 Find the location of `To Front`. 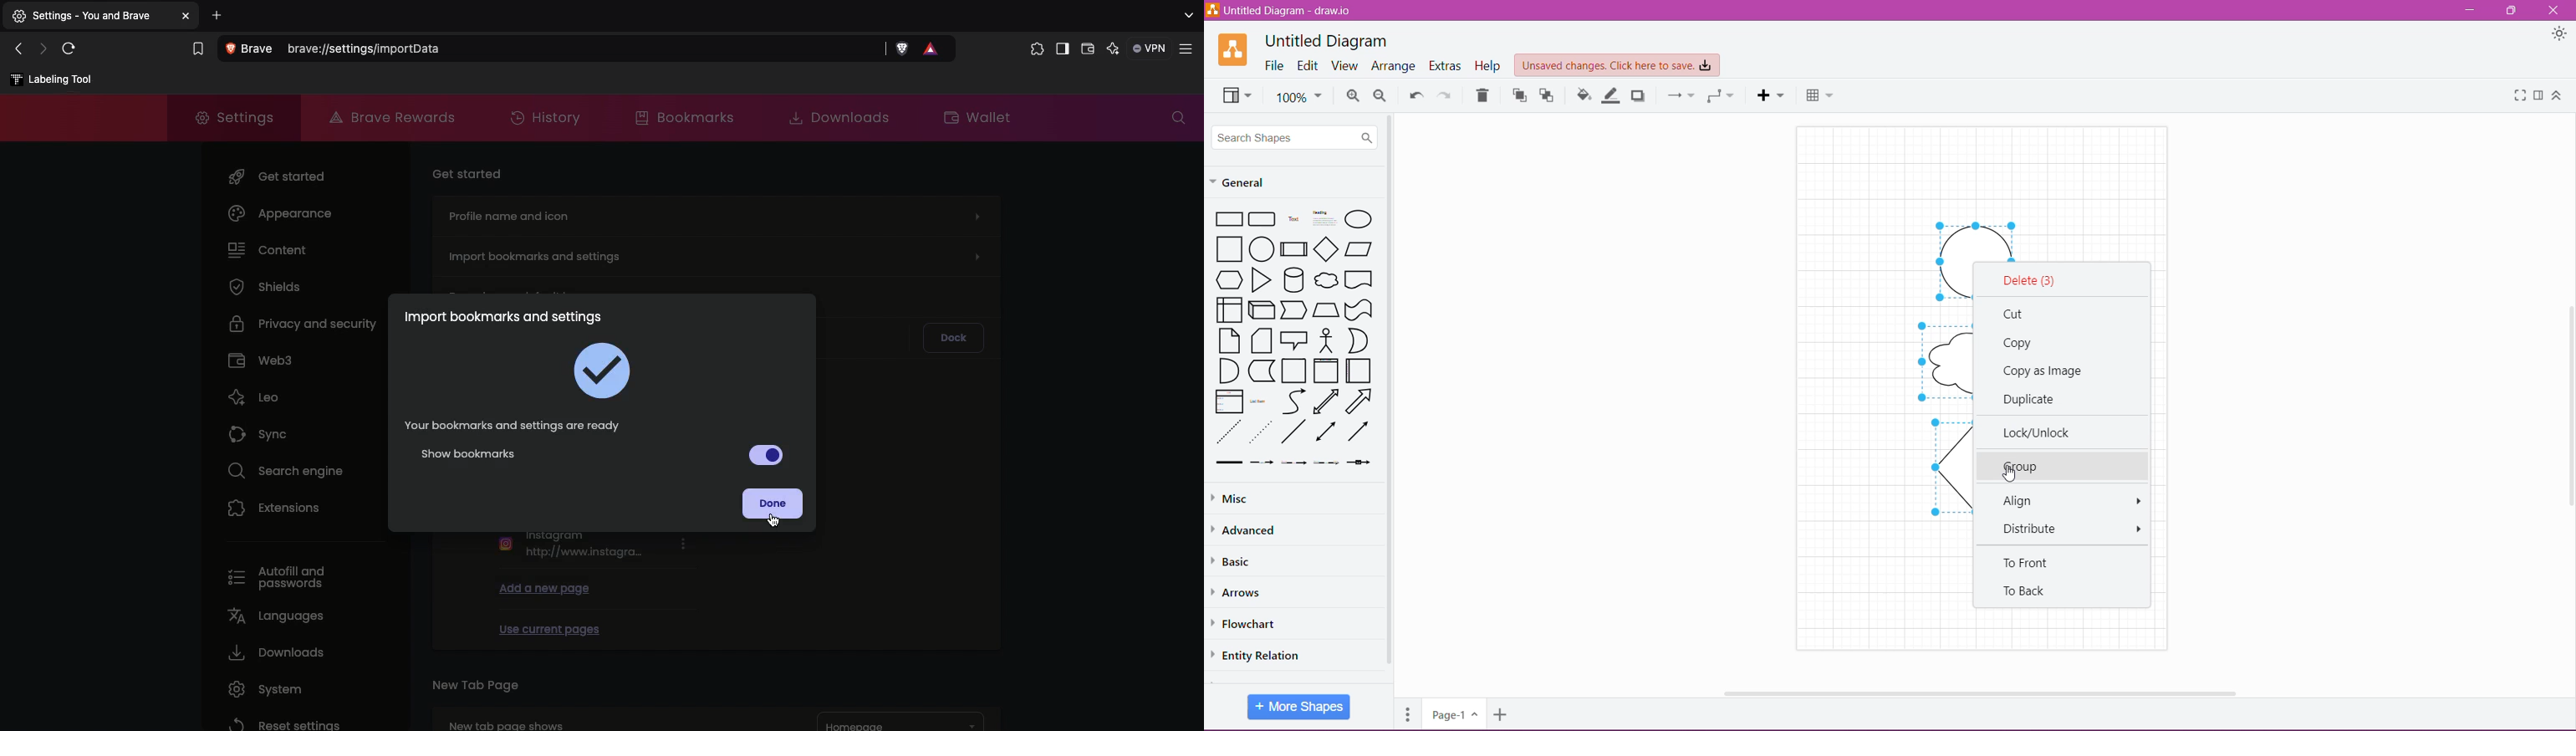

To Front is located at coordinates (2028, 563).